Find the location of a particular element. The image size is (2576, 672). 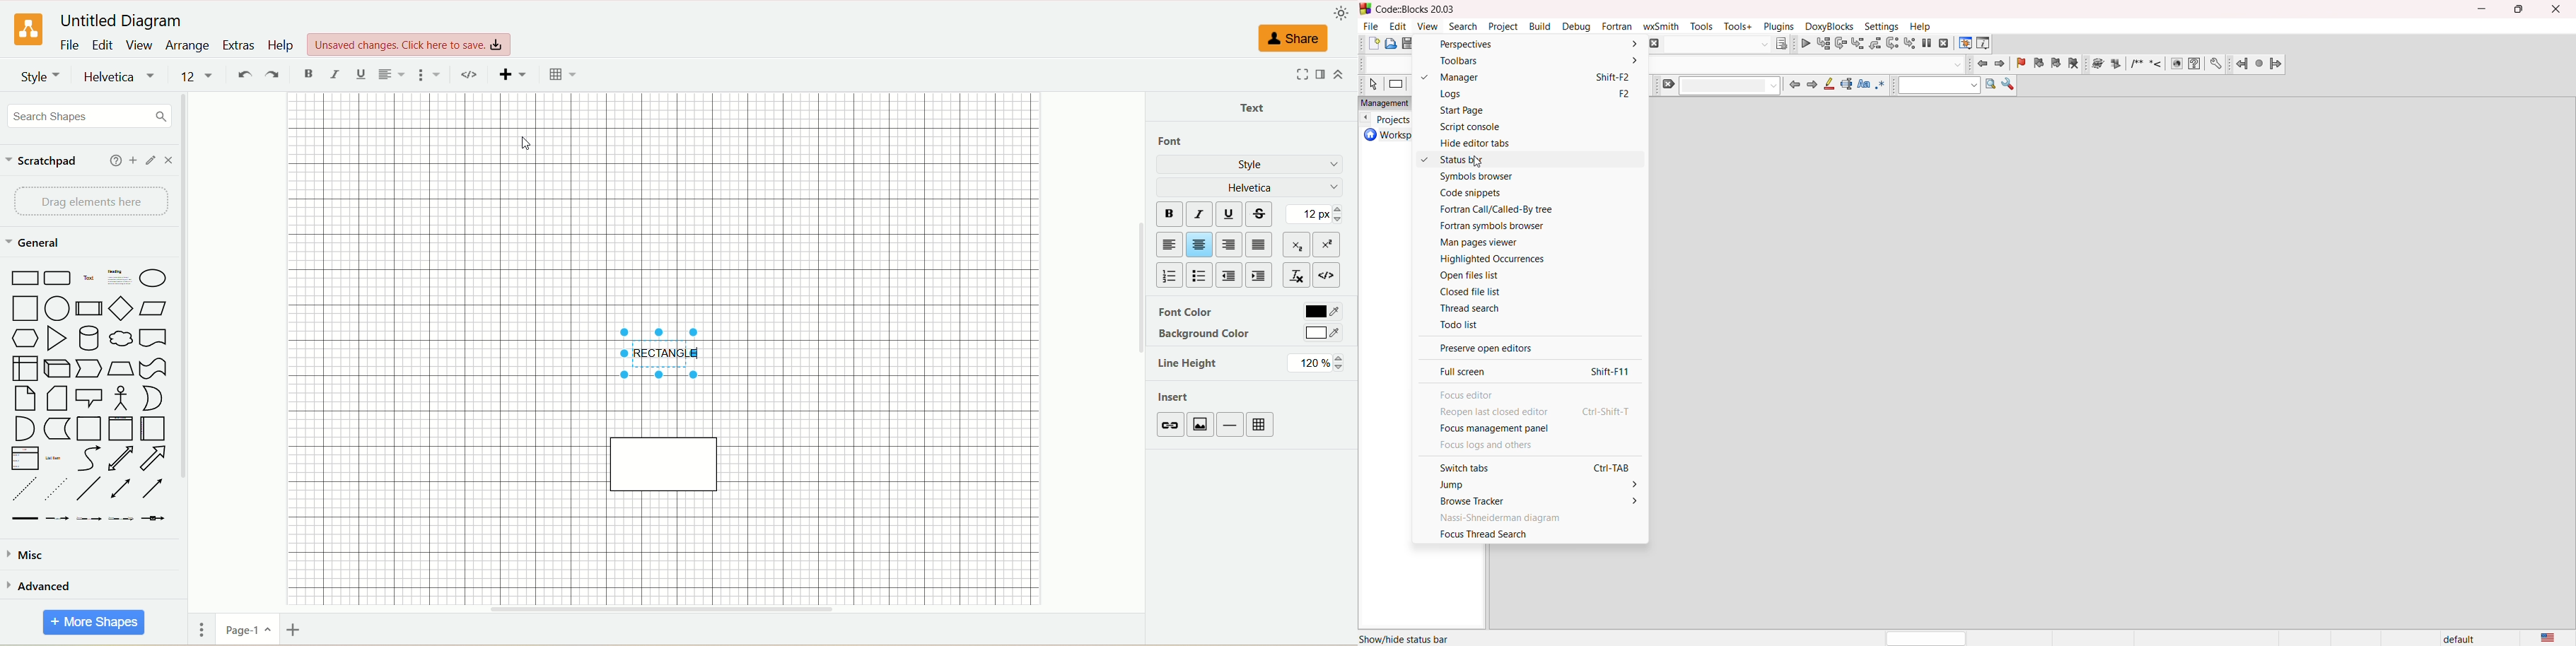

text alignment is located at coordinates (395, 75).